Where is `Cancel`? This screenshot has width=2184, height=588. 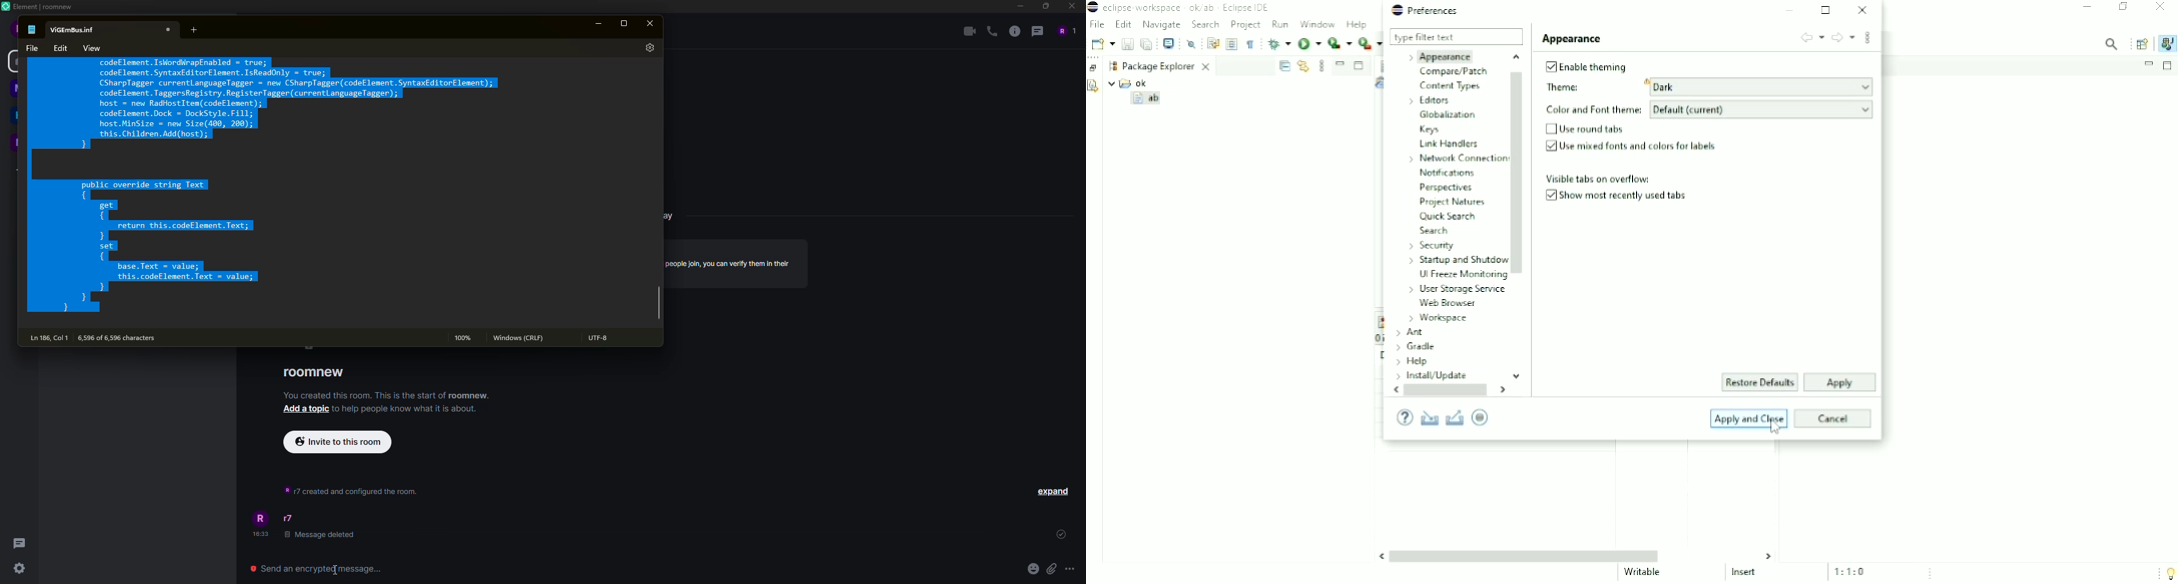 Cancel is located at coordinates (1834, 418).